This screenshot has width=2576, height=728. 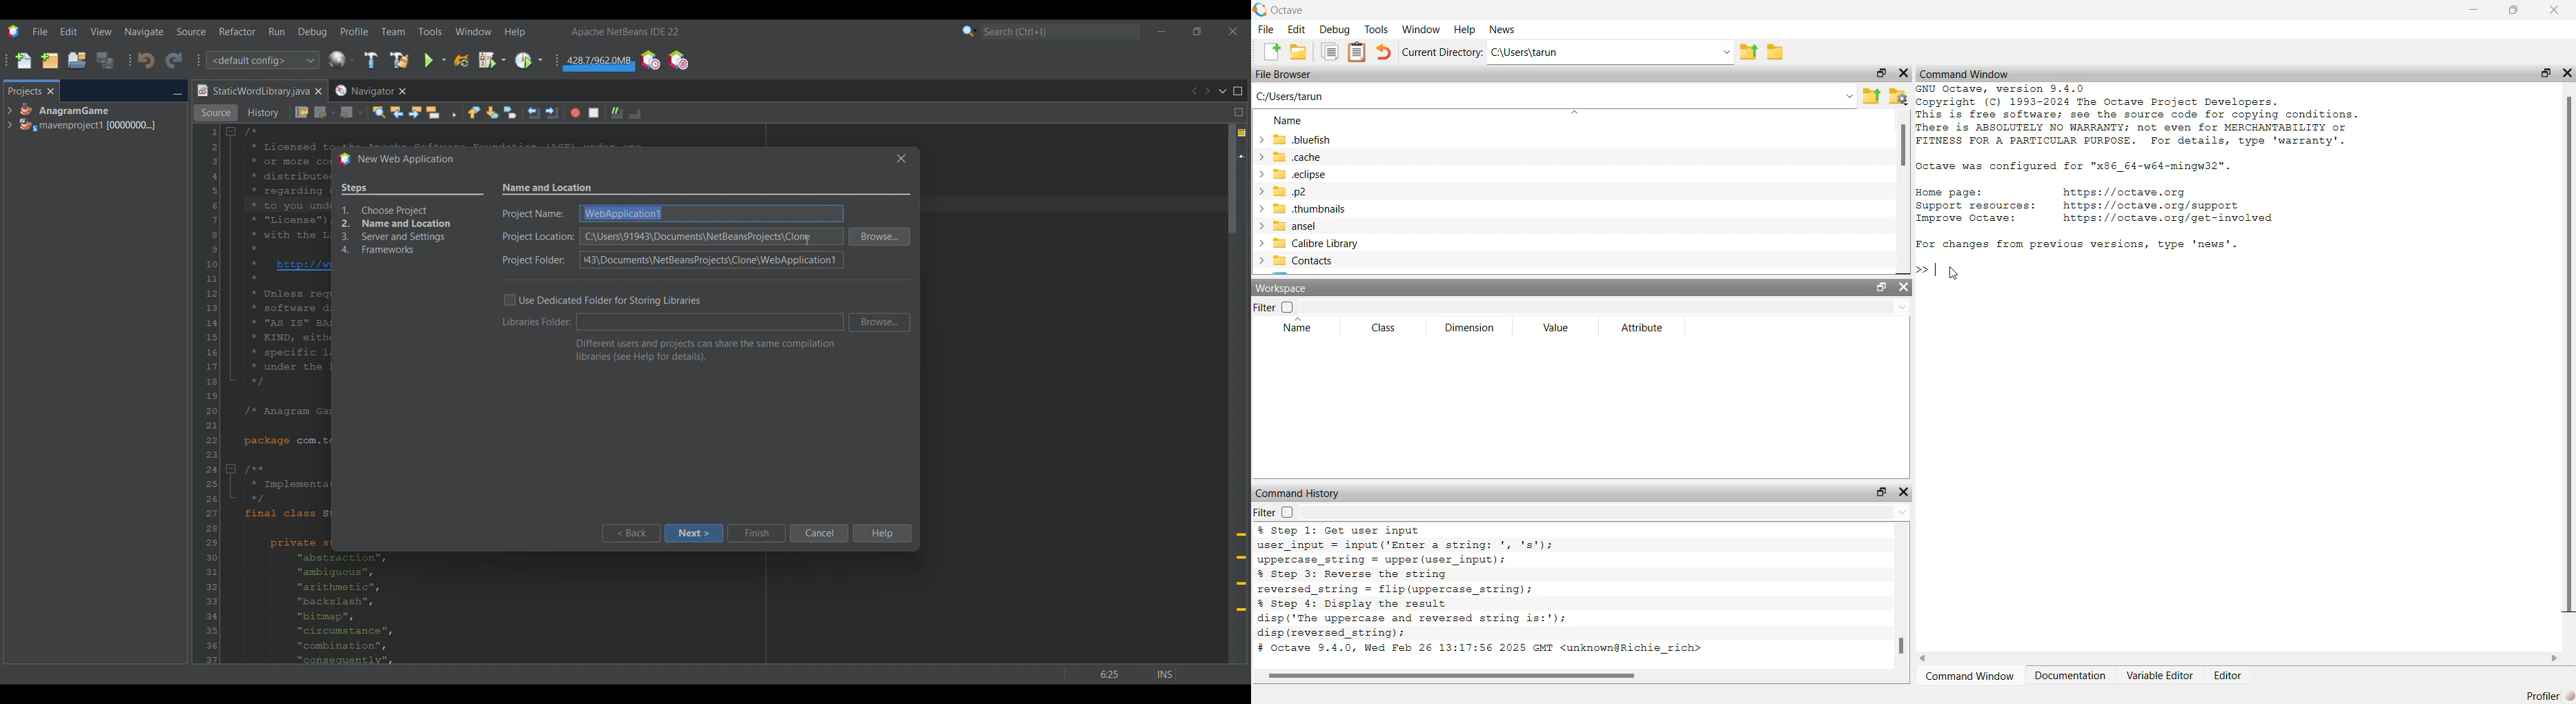 What do you see at coordinates (461, 61) in the screenshot?
I see `Reload` at bounding box center [461, 61].